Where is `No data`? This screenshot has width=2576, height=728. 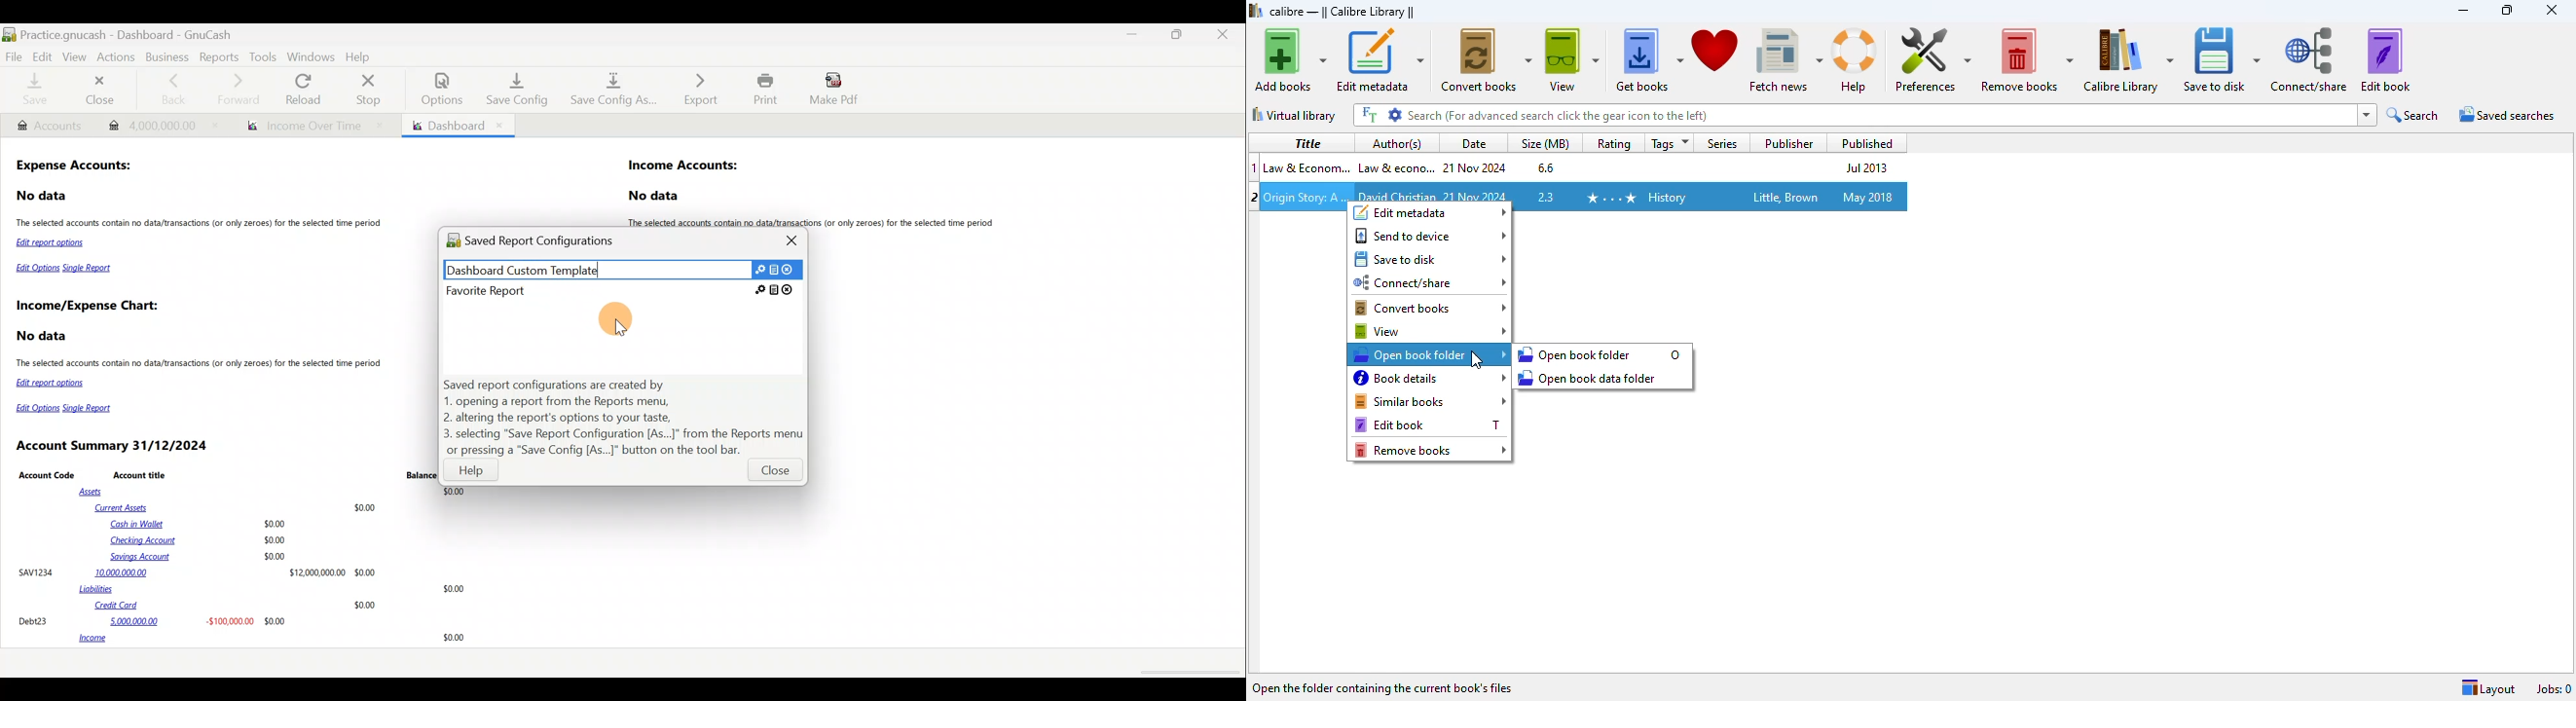
No data is located at coordinates (656, 196).